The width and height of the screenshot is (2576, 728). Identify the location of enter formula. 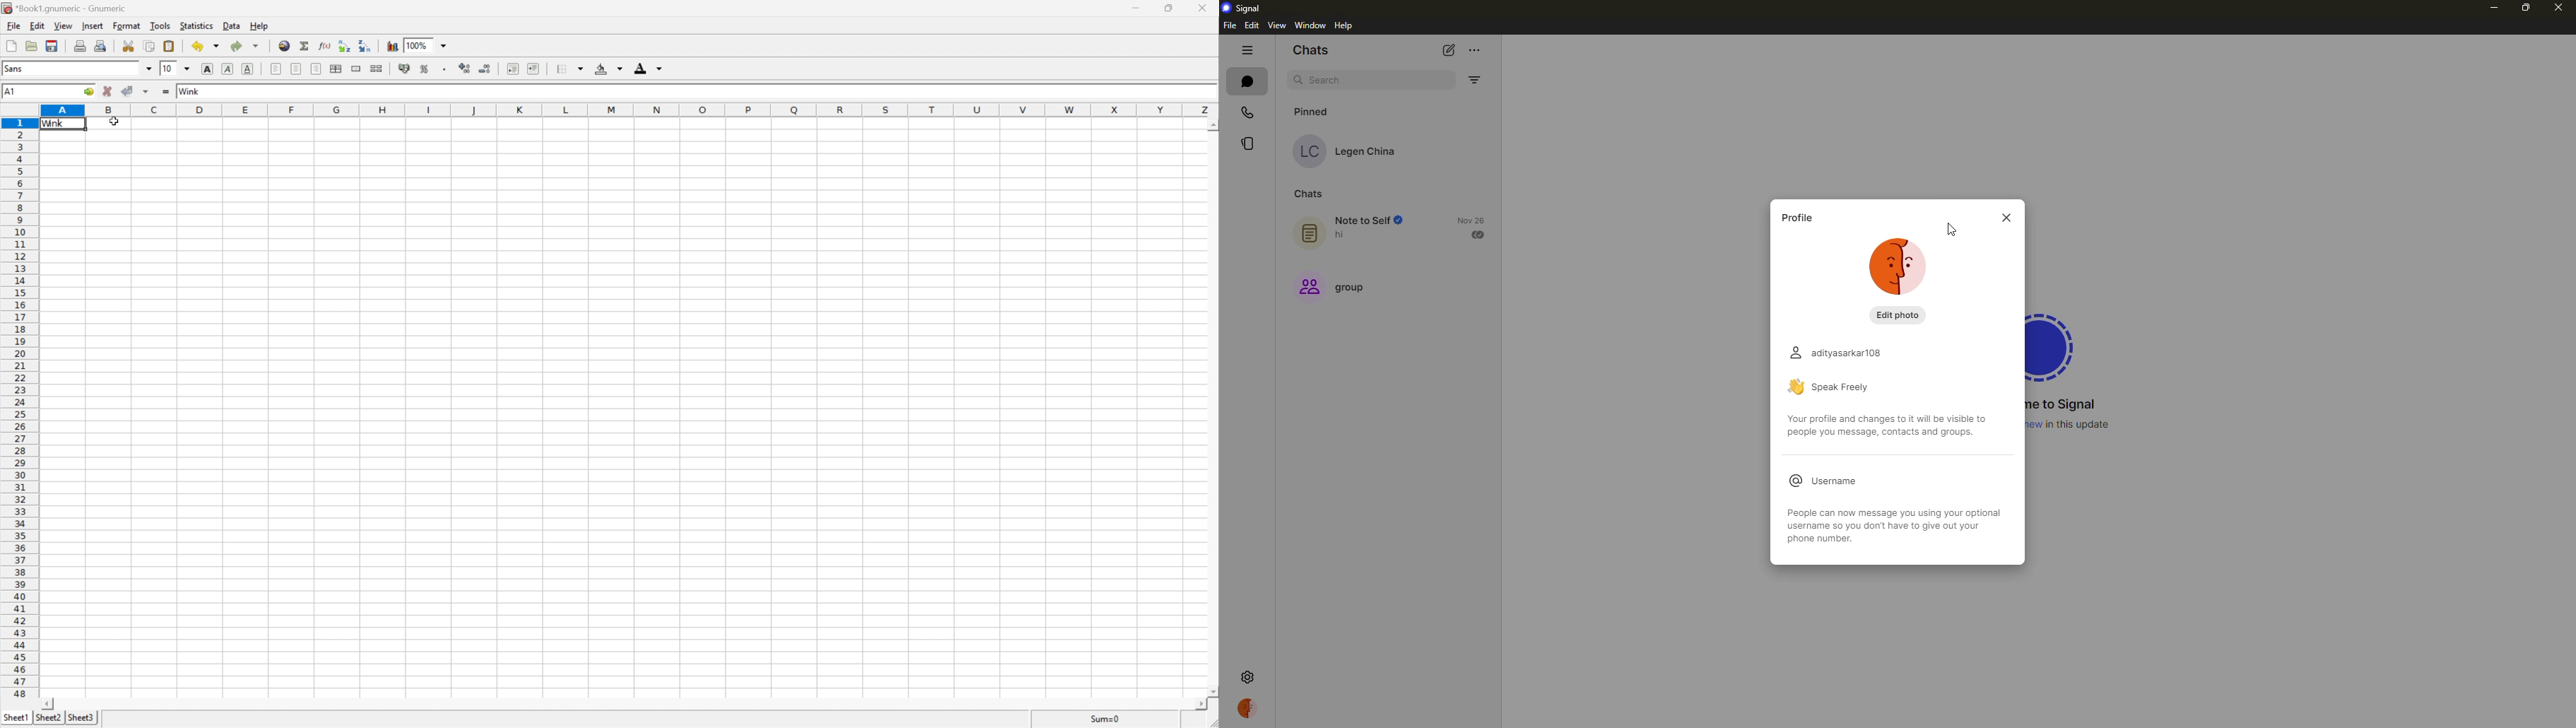
(165, 92).